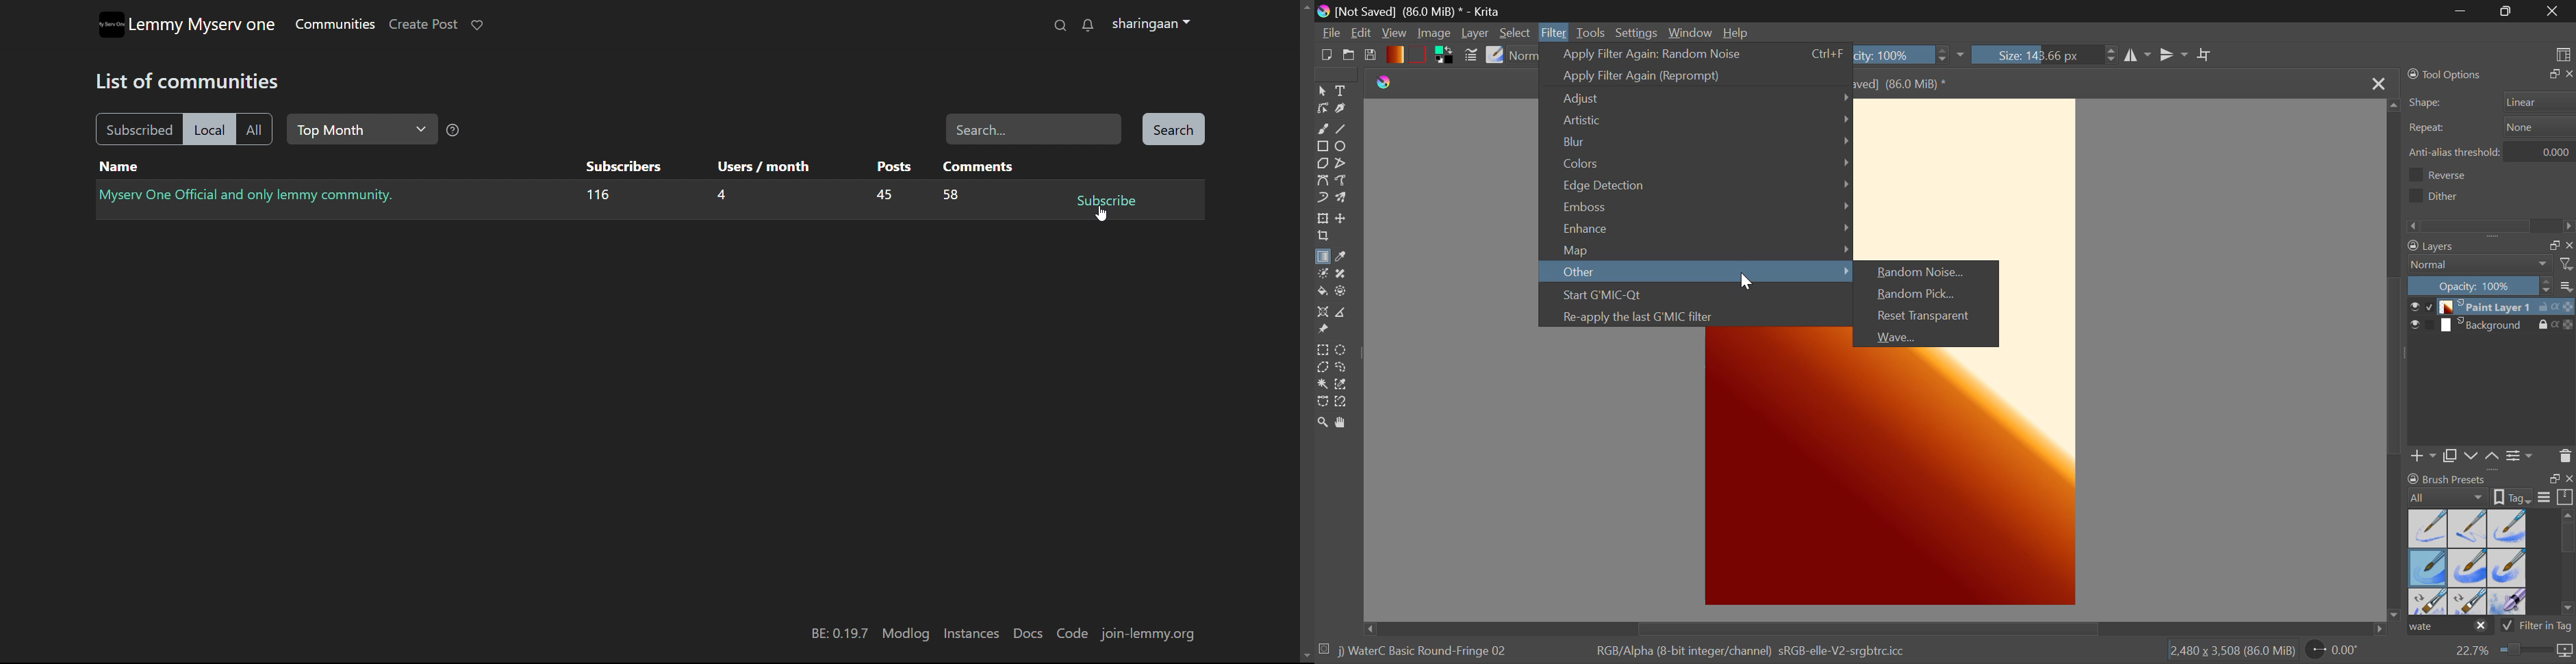  Describe the element at coordinates (2540, 101) in the screenshot. I see `Shape selector` at that location.